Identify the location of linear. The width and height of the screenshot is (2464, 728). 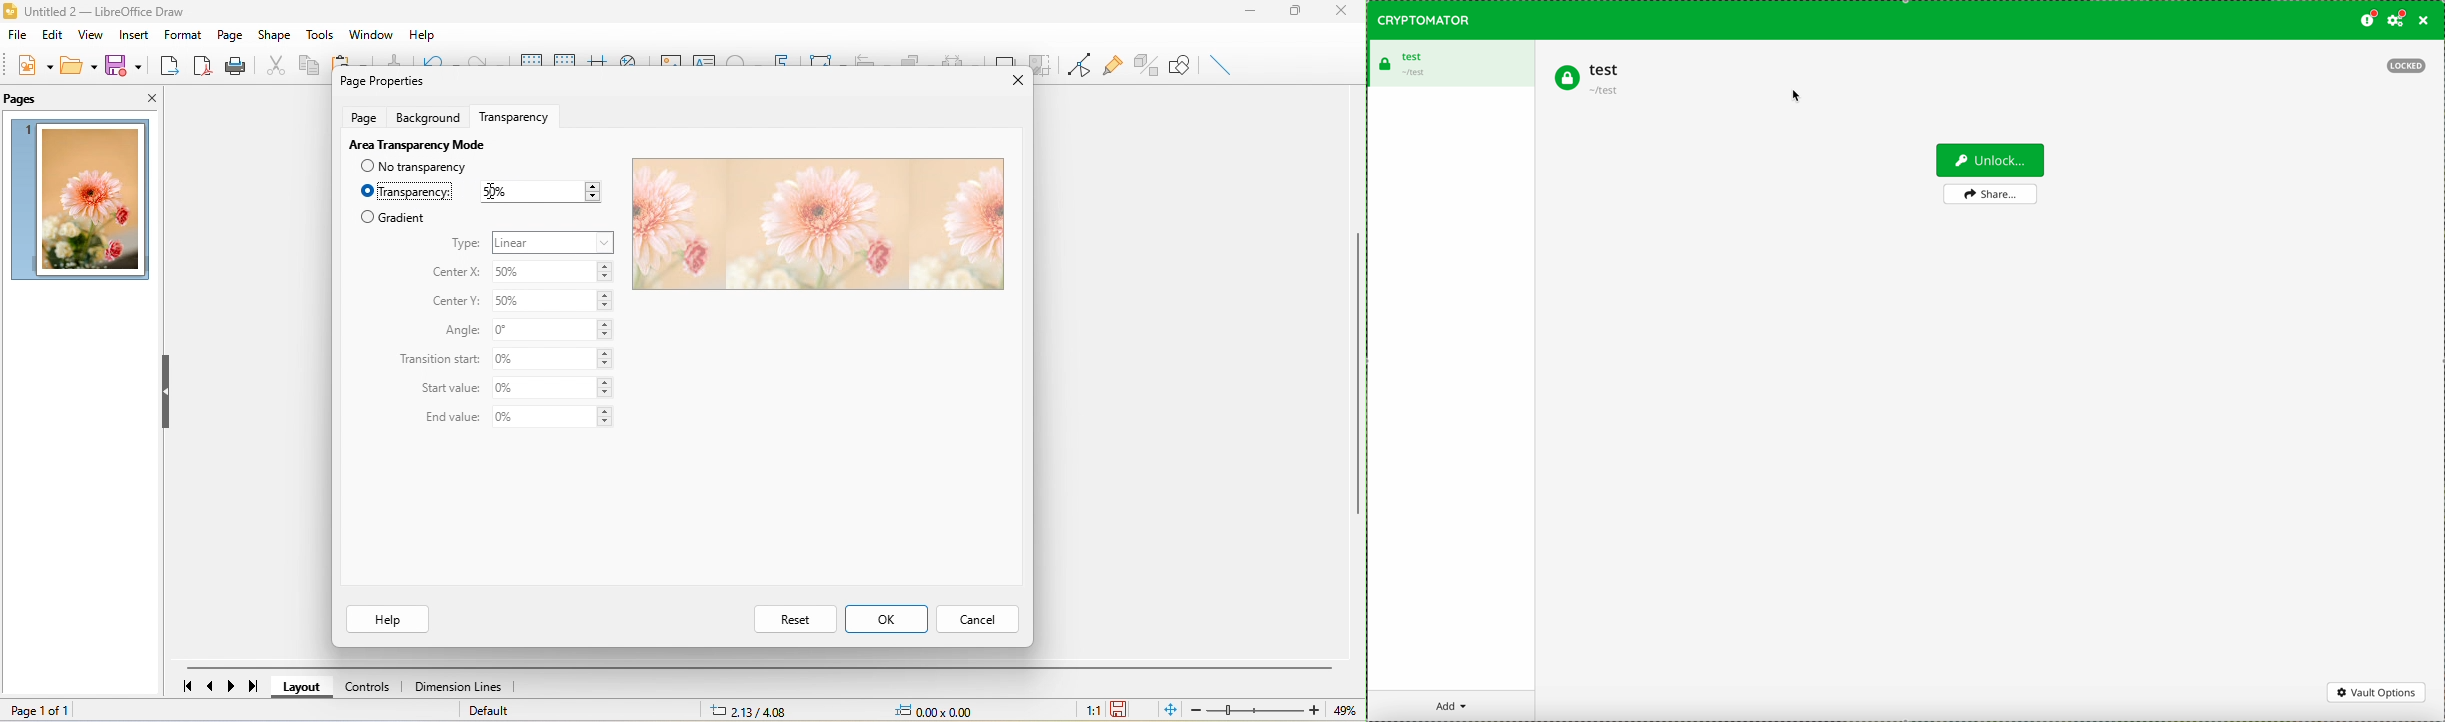
(554, 242).